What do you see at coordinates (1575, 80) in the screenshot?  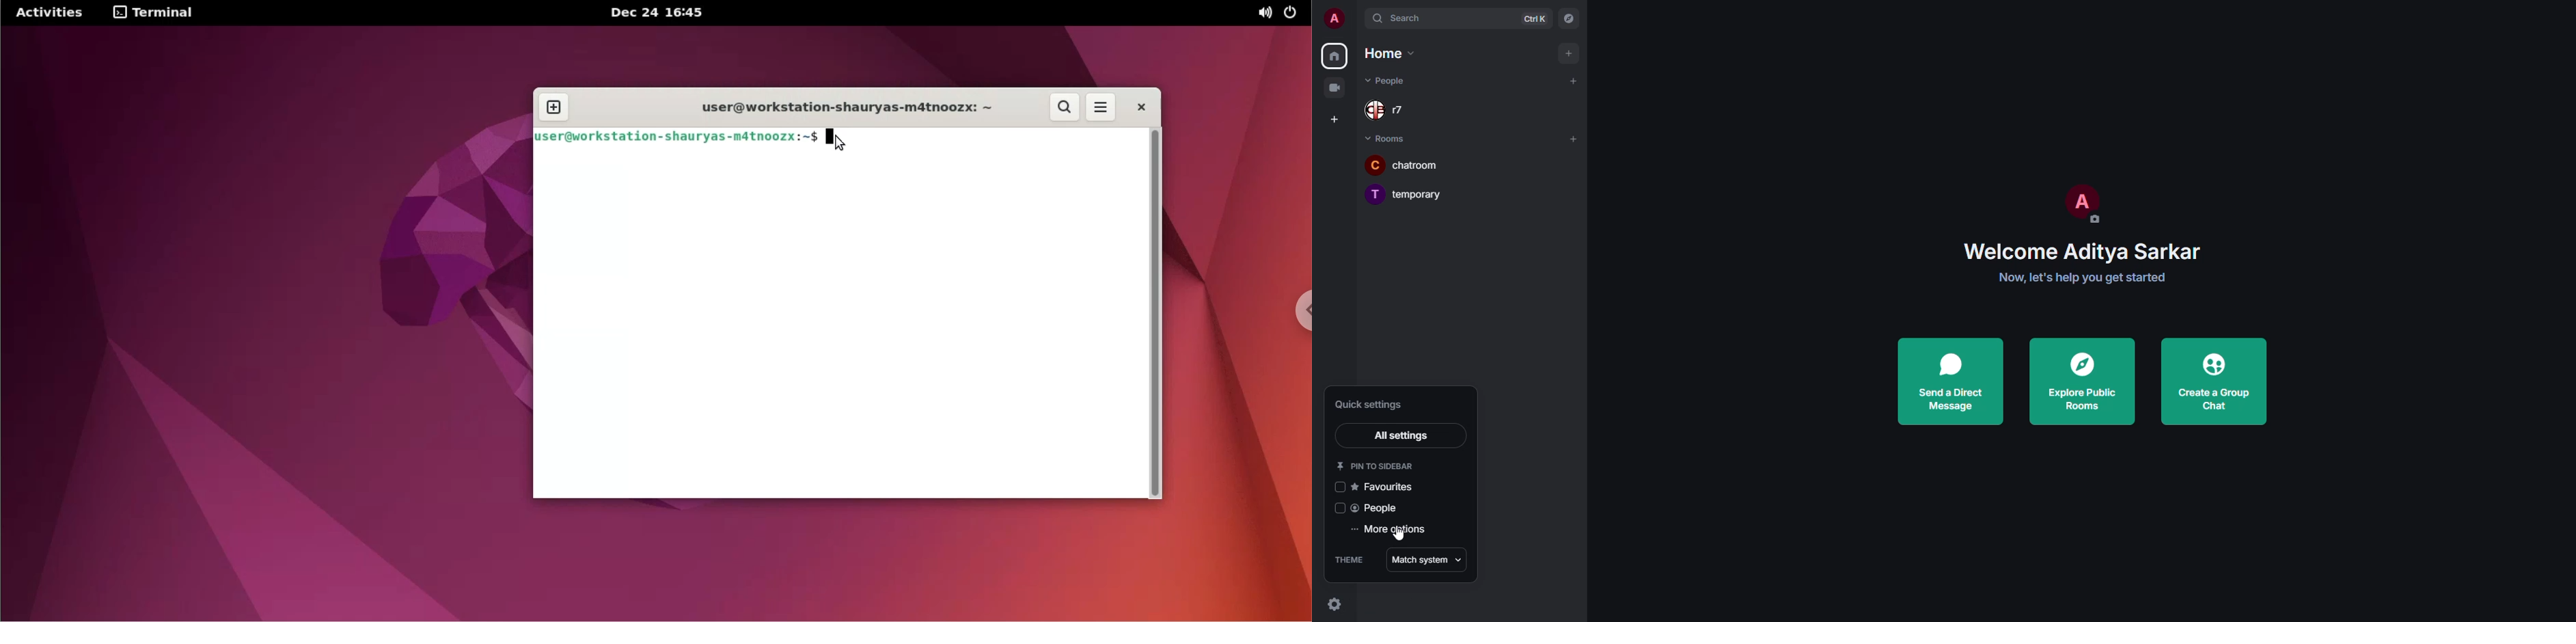 I see `add` at bounding box center [1575, 80].